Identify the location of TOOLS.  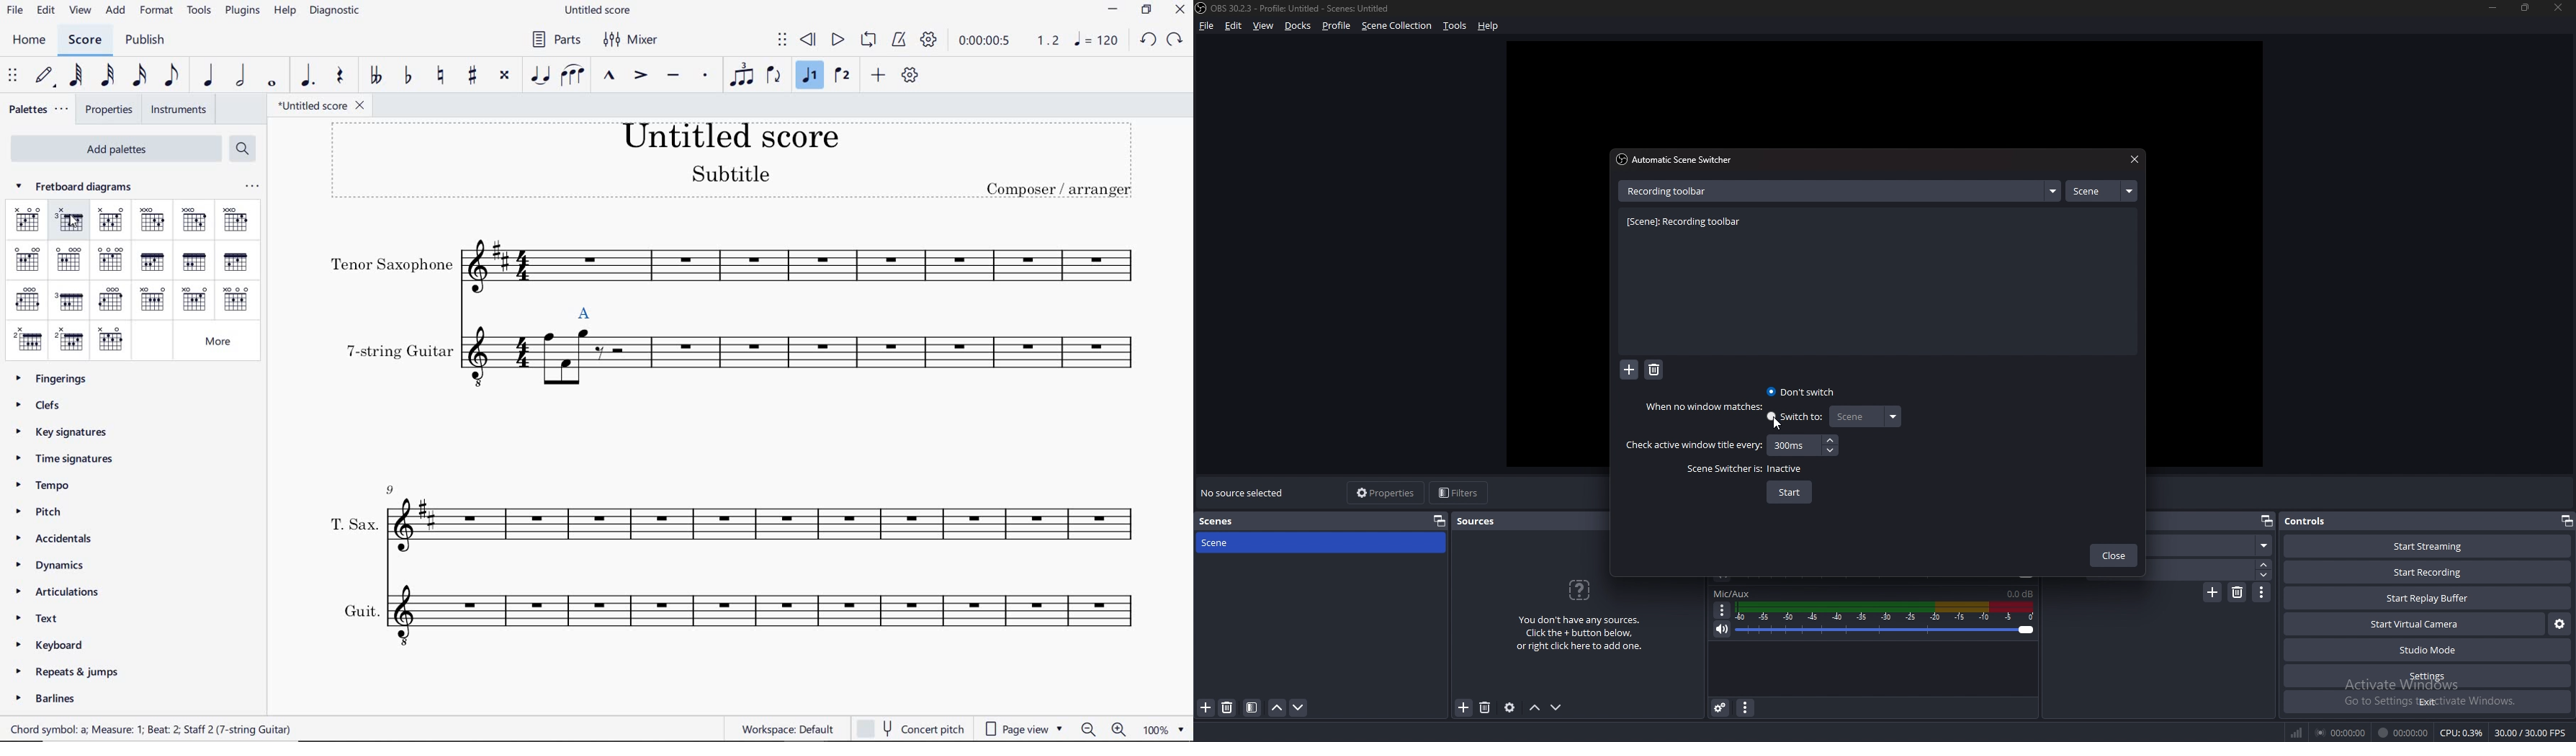
(200, 11).